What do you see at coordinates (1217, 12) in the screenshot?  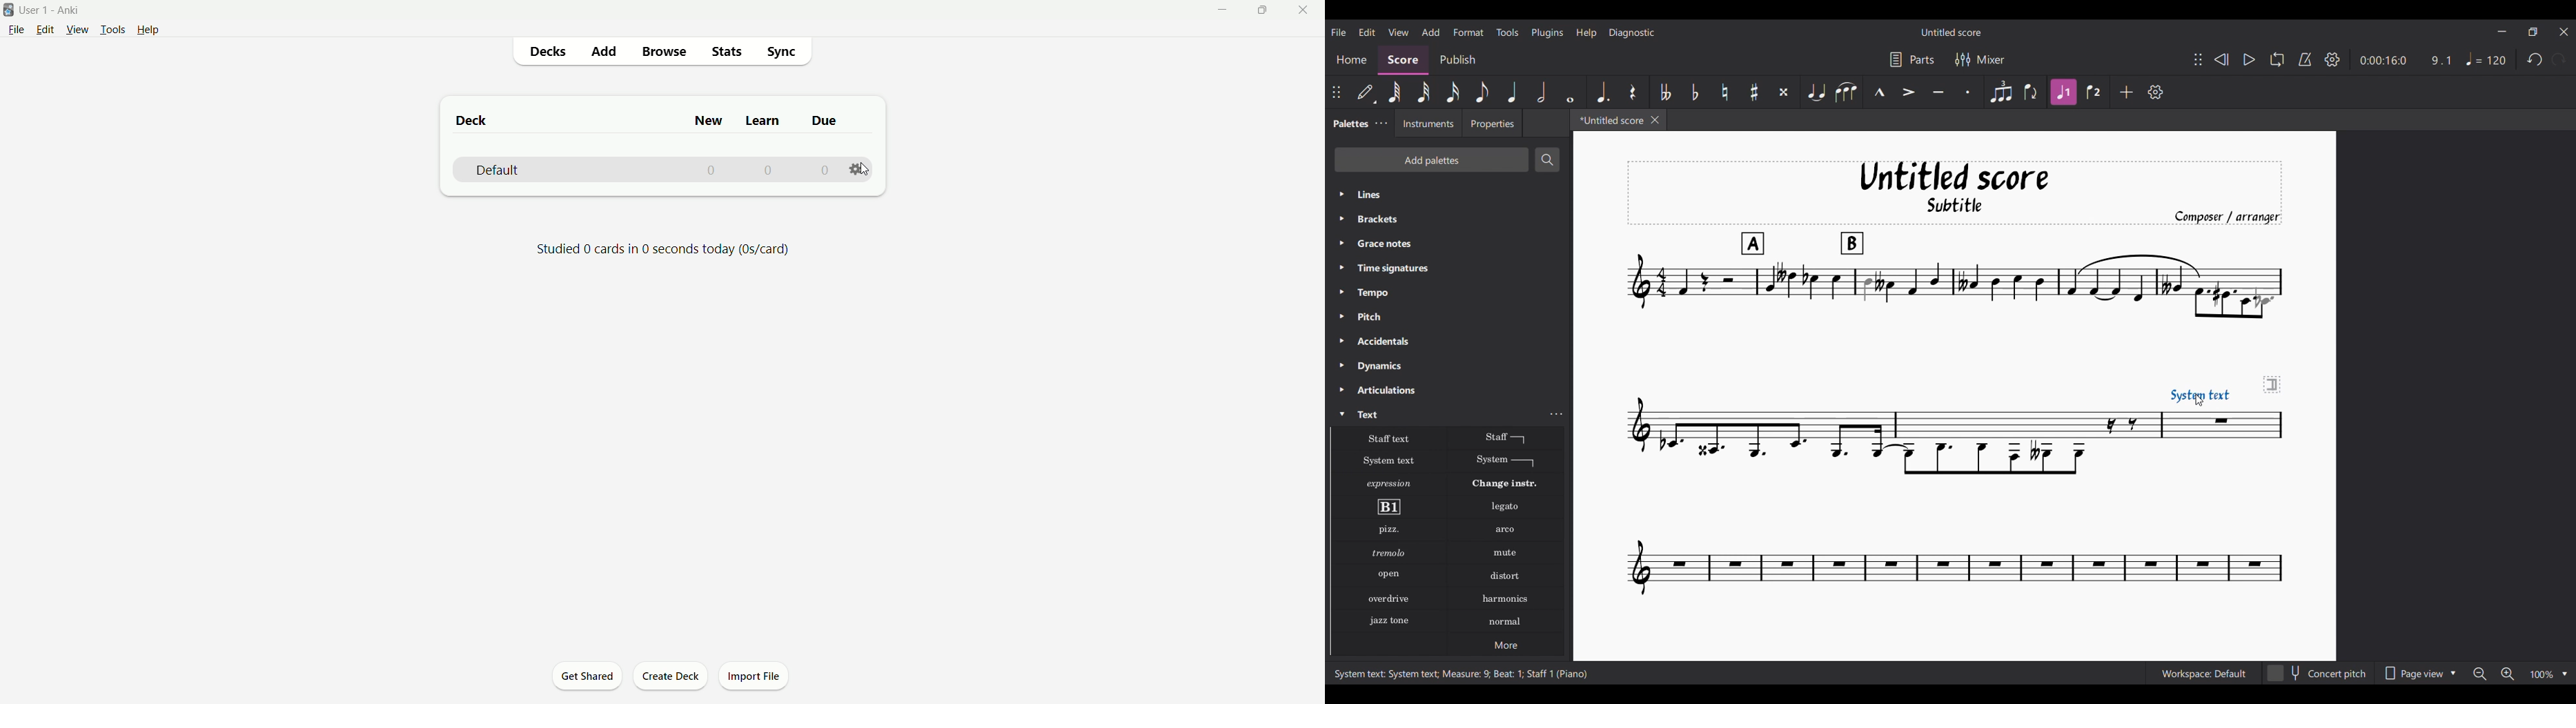 I see `minimize` at bounding box center [1217, 12].